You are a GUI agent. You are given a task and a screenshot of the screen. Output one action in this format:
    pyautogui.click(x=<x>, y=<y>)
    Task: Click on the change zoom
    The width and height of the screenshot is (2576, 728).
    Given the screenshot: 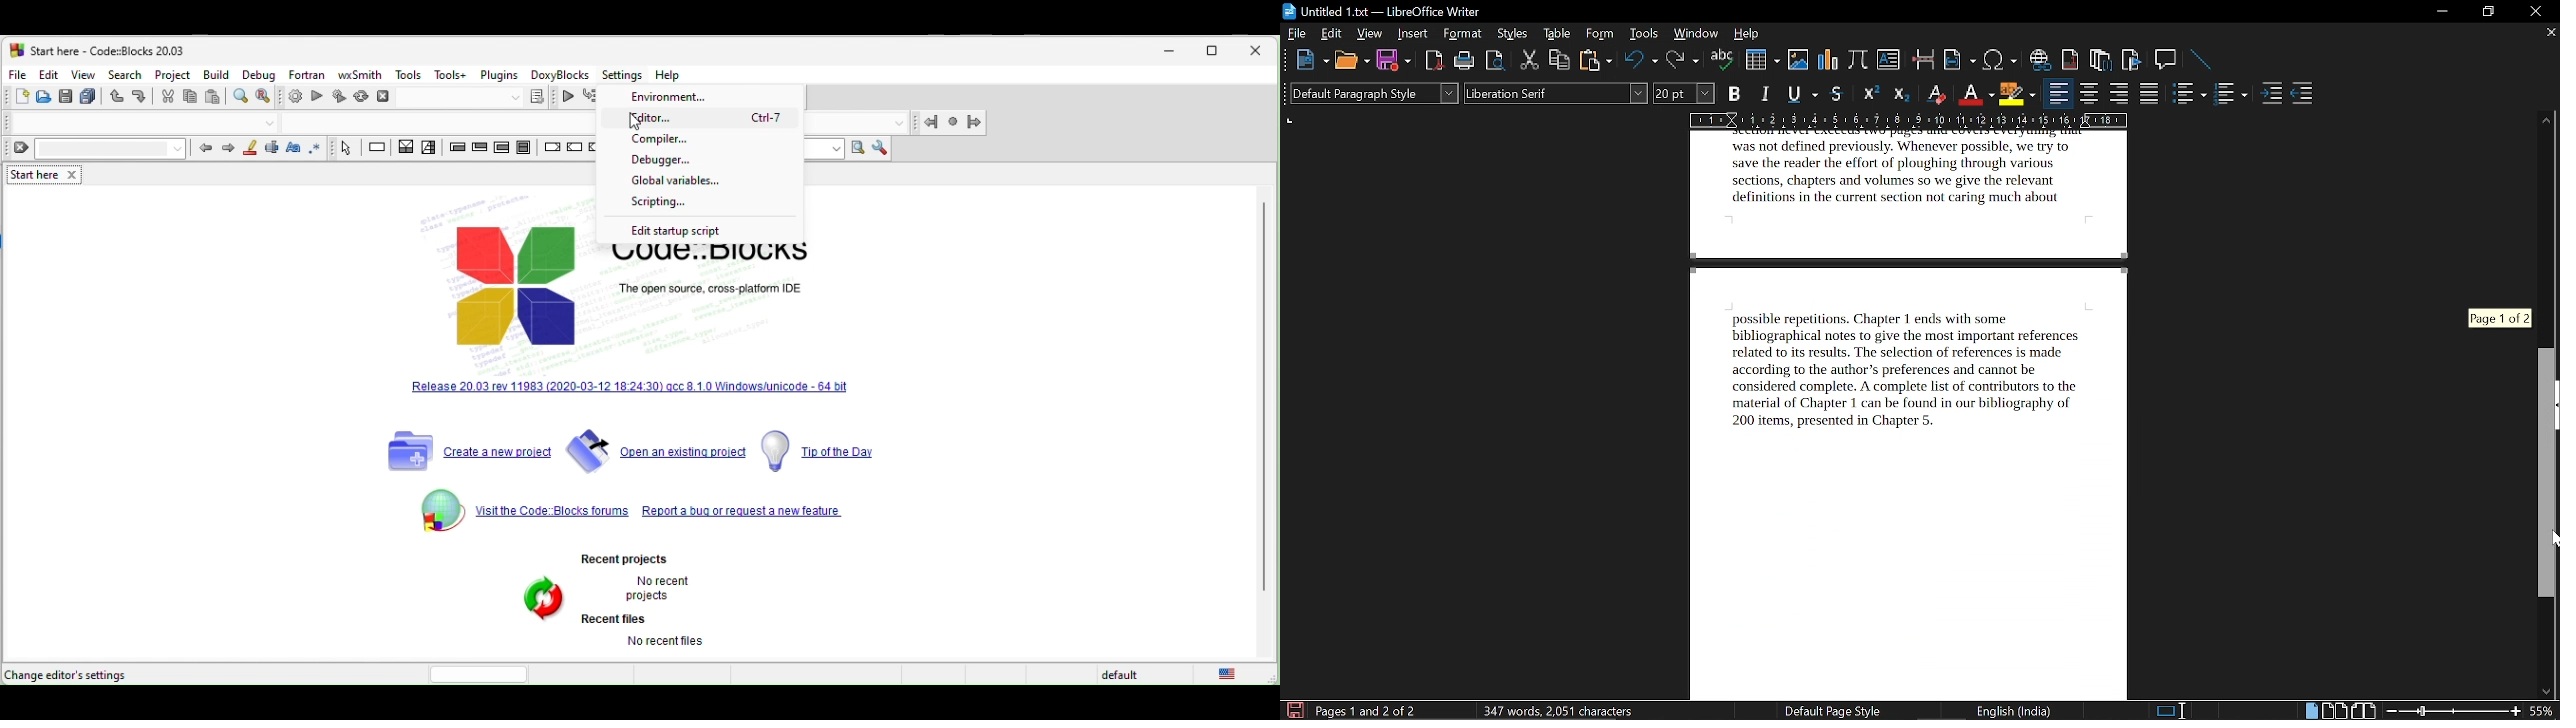 What is the action you would take?
    pyautogui.click(x=2452, y=711)
    